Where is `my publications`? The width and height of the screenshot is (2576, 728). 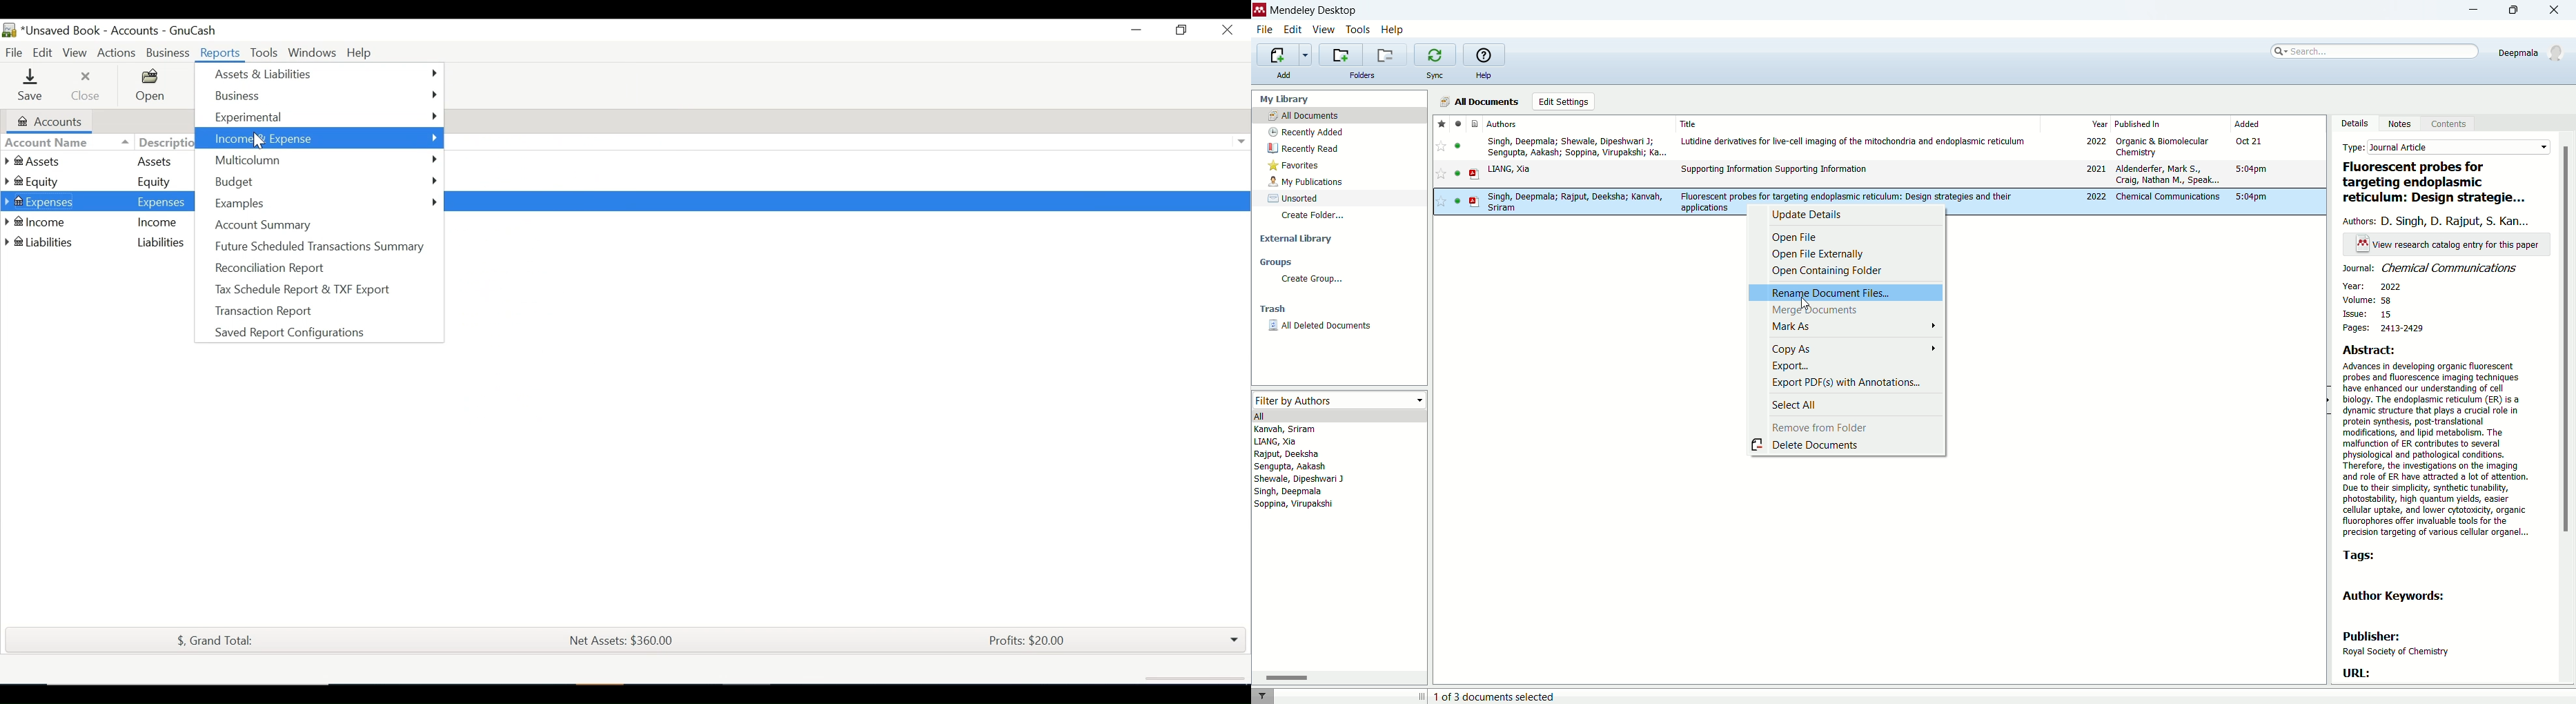
my publications is located at coordinates (1308, 184).